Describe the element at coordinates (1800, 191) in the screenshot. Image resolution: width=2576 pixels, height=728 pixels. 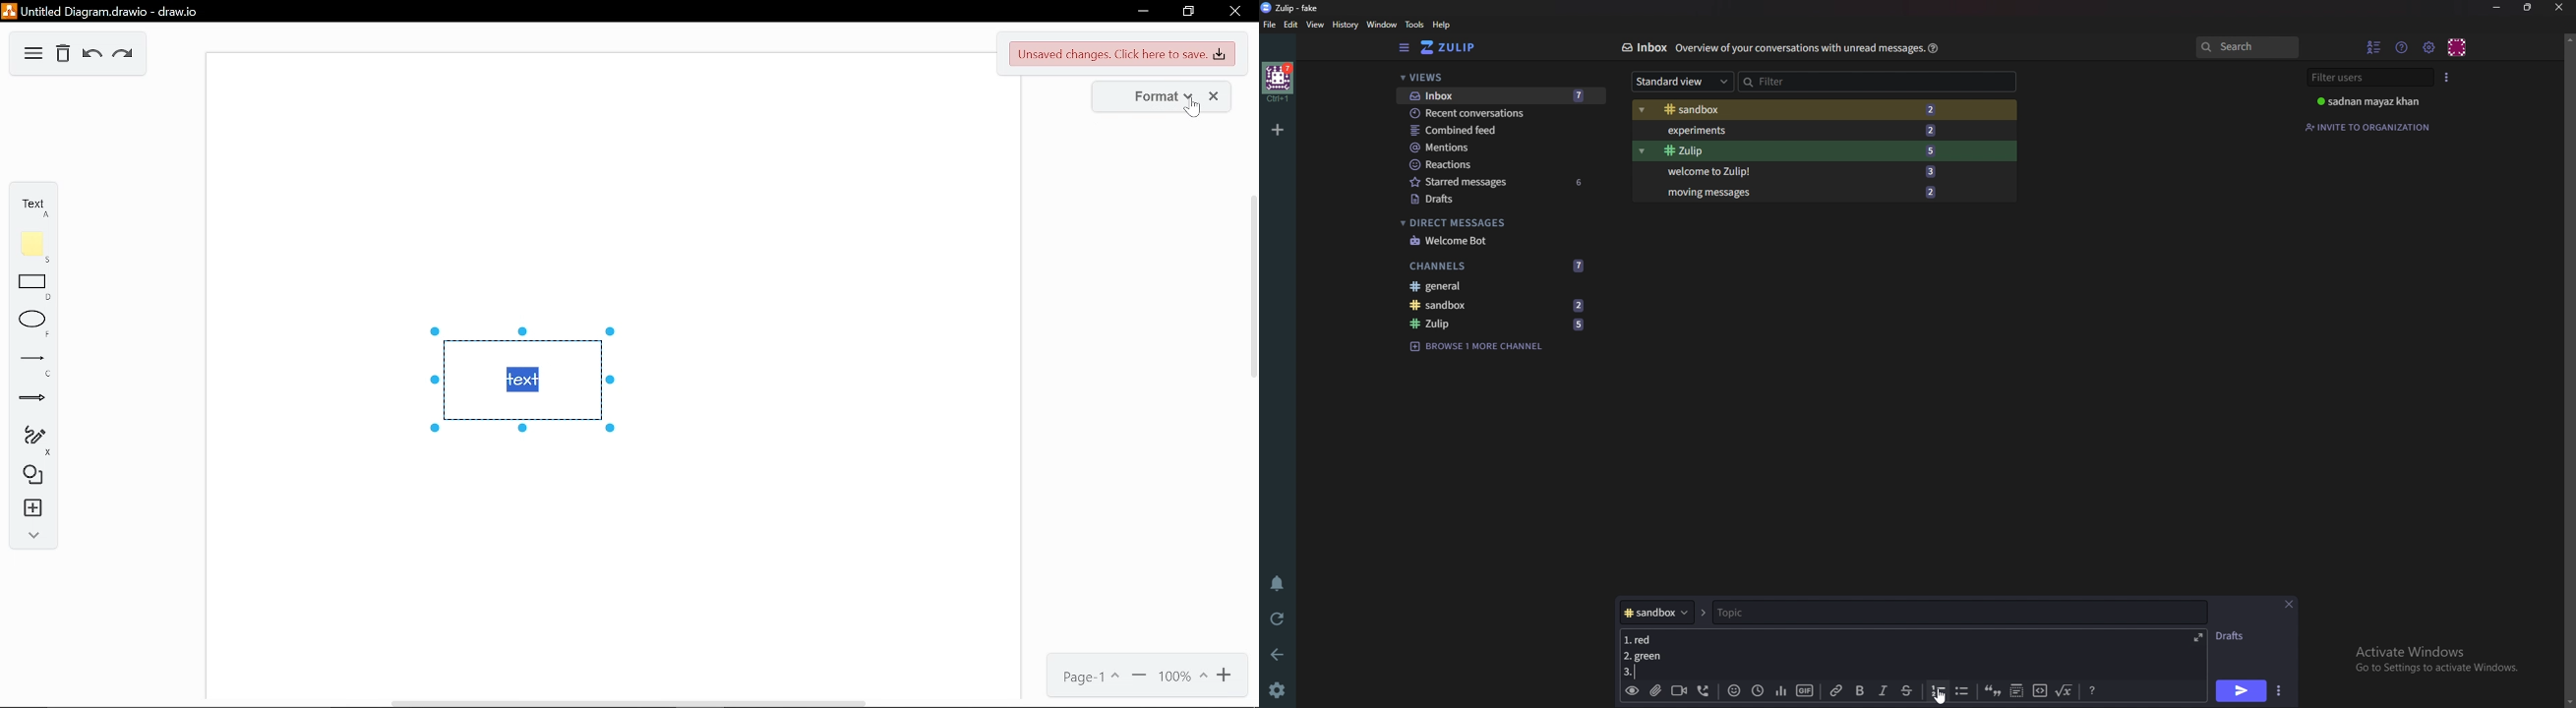
I see `Moving messages` at that location.